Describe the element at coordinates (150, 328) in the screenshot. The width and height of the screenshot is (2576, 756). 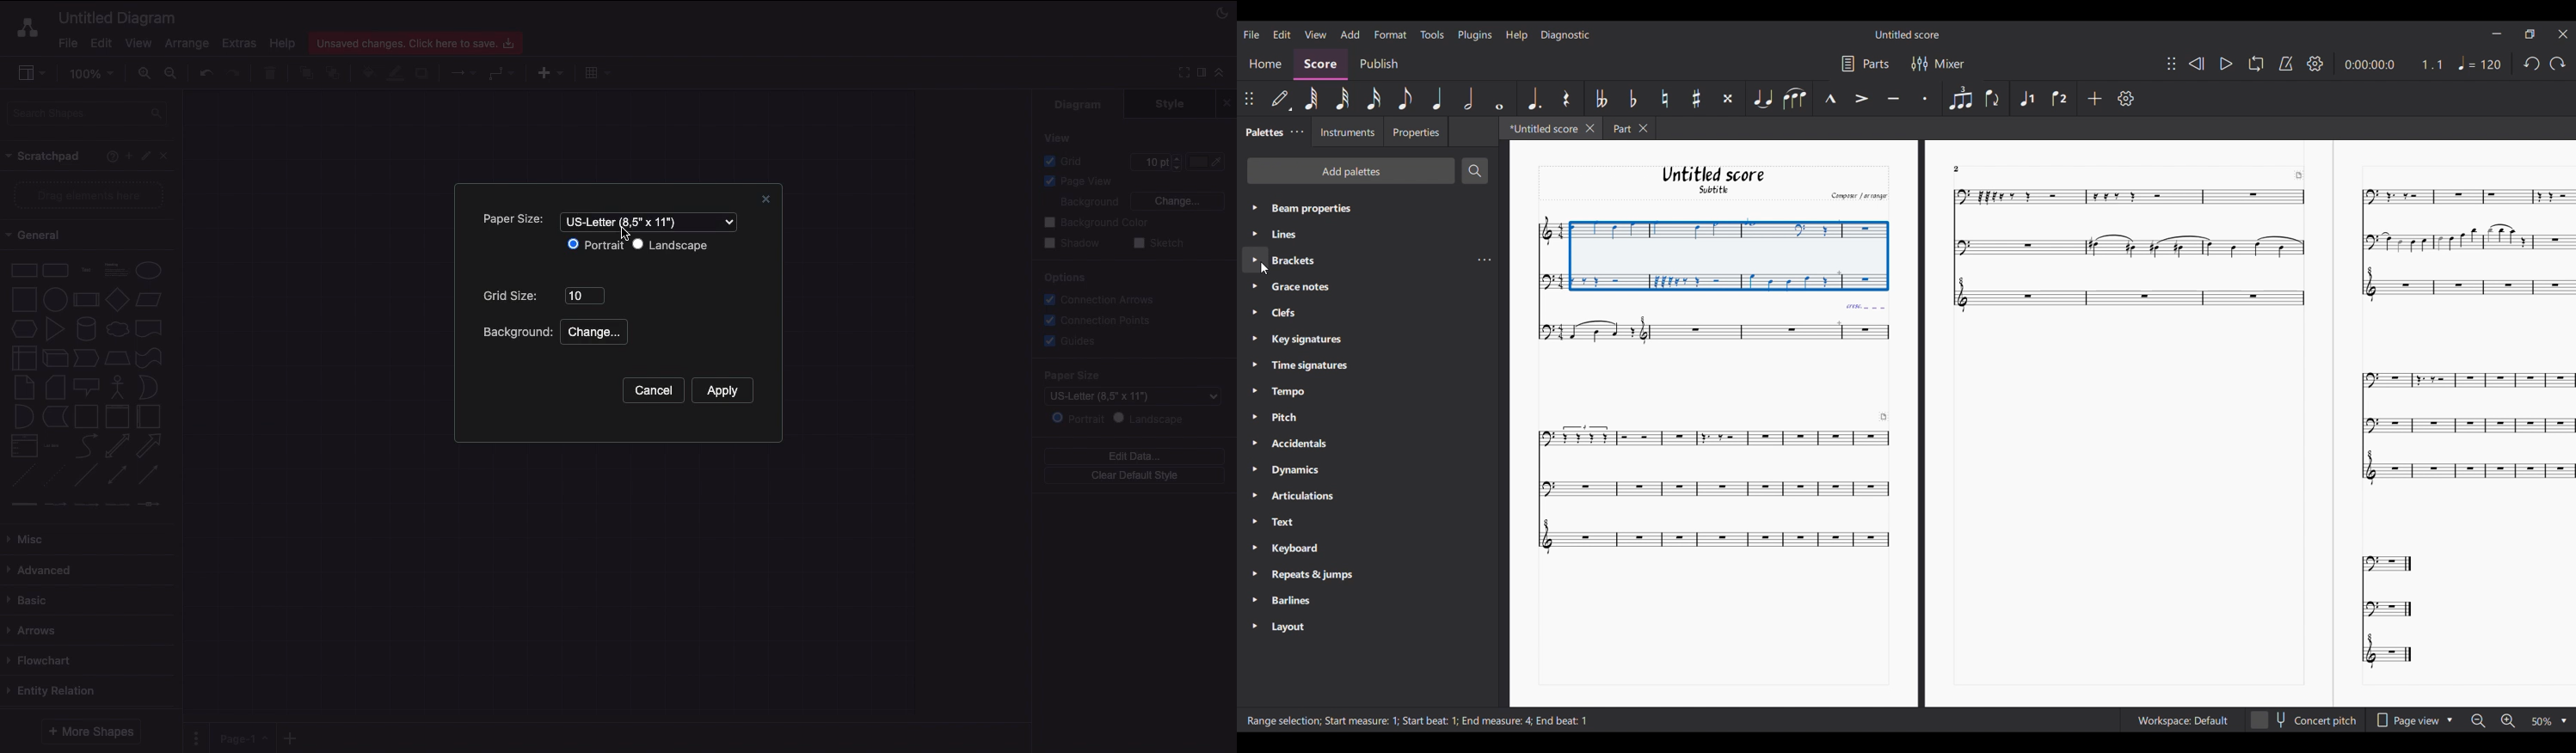
I see `Document` at that location.